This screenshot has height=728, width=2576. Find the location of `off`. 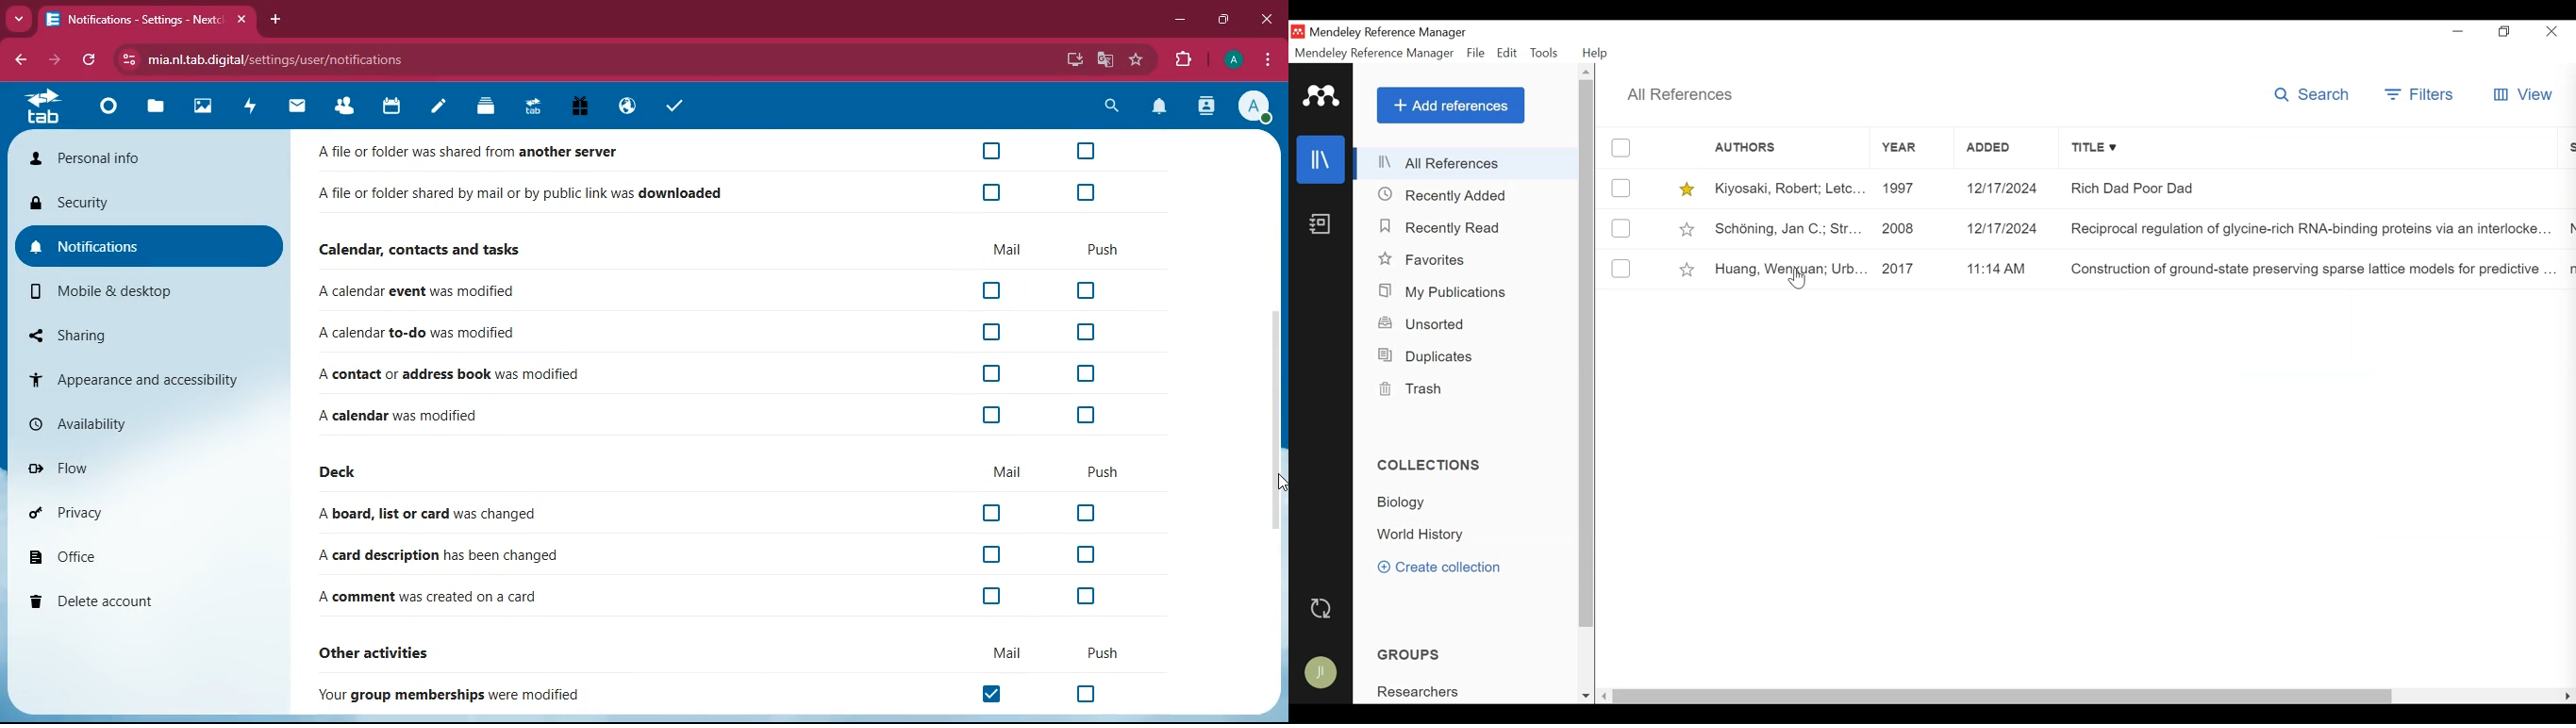

off is located at coordinates (988, 373).